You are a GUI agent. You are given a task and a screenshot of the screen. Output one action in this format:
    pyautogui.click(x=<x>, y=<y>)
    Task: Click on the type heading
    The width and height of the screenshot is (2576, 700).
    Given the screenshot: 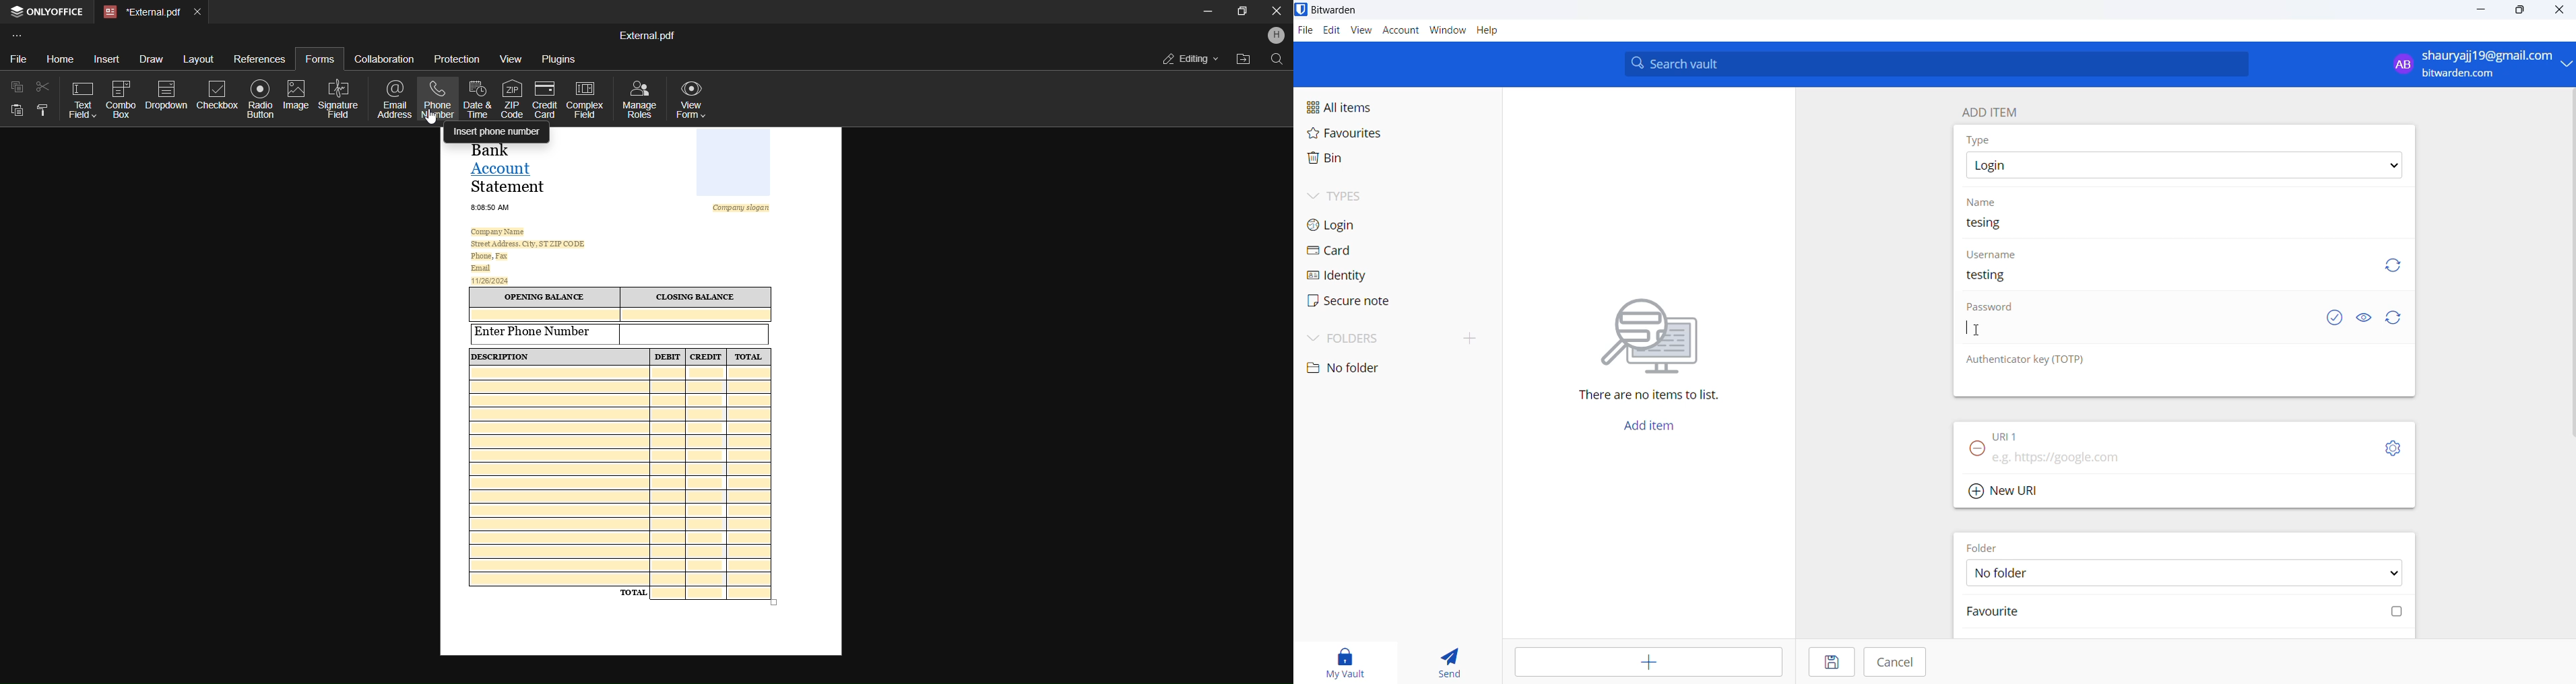 What is the action you would take?
    pyautogui.click(x=1982, y=141)
    